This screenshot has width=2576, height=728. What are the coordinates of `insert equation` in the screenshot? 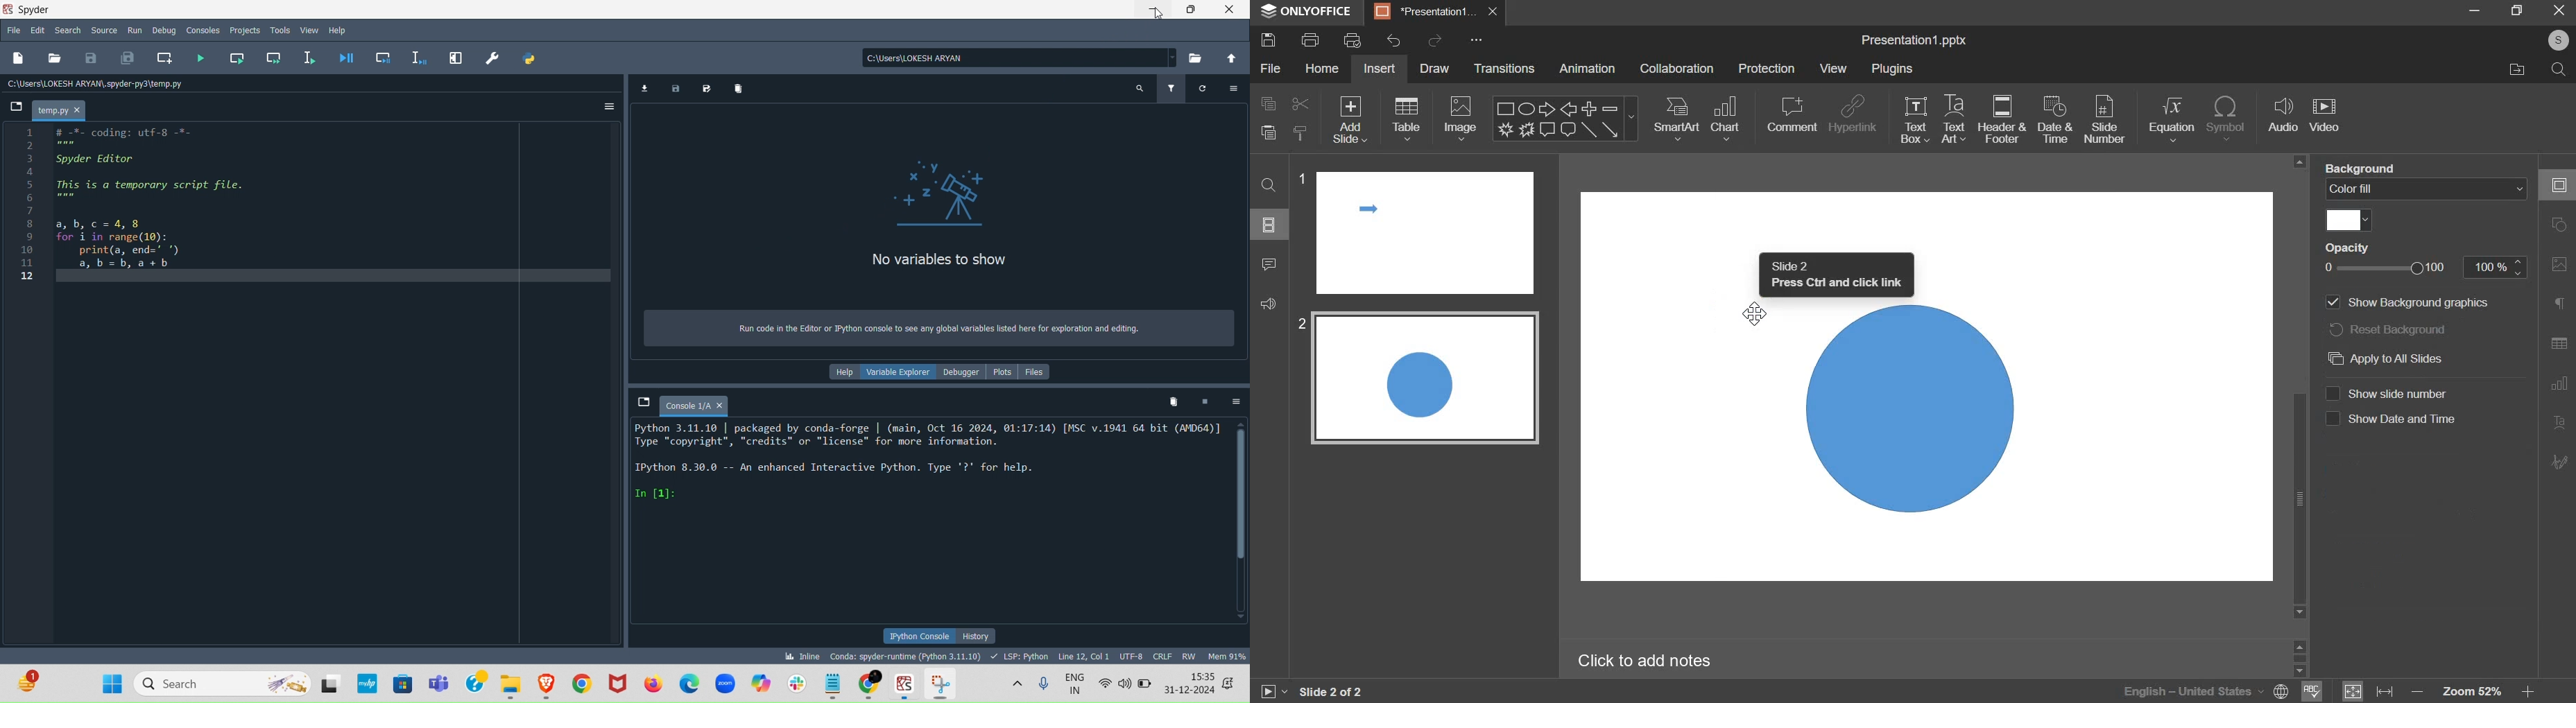 It's located at (2172, 119).